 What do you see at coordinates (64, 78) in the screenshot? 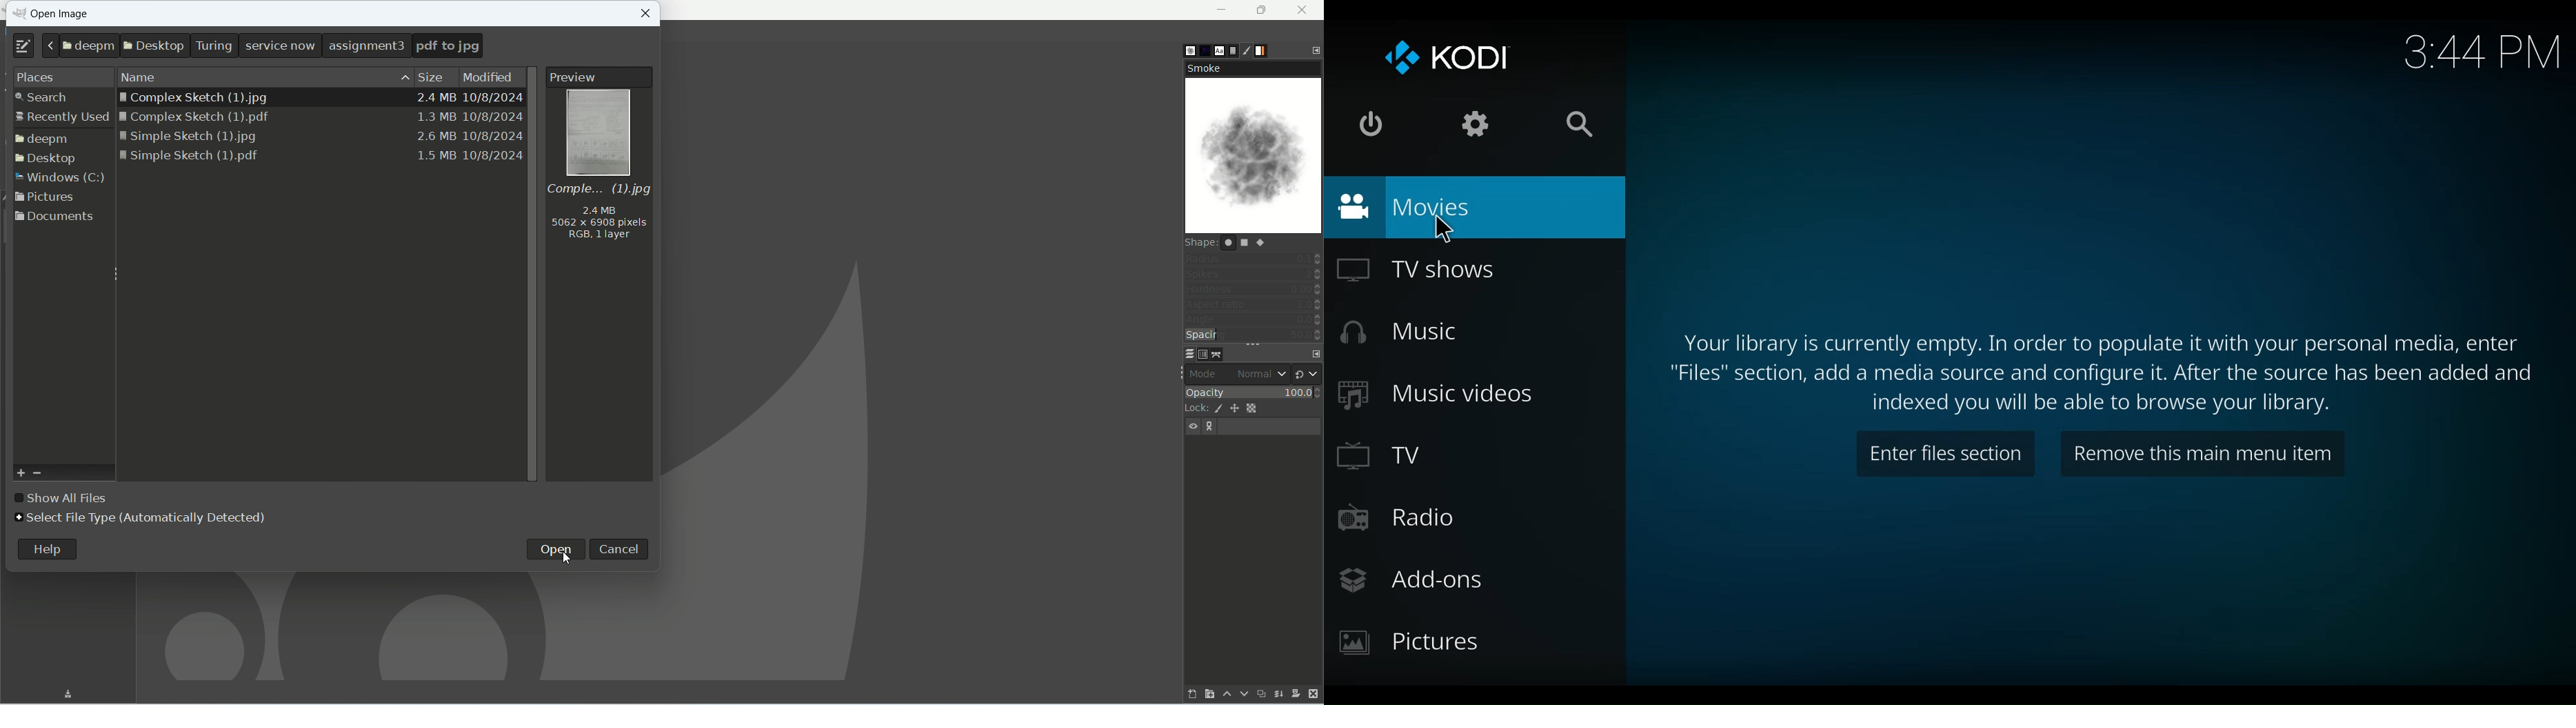
I see `places` at bounding box center [64, 78].